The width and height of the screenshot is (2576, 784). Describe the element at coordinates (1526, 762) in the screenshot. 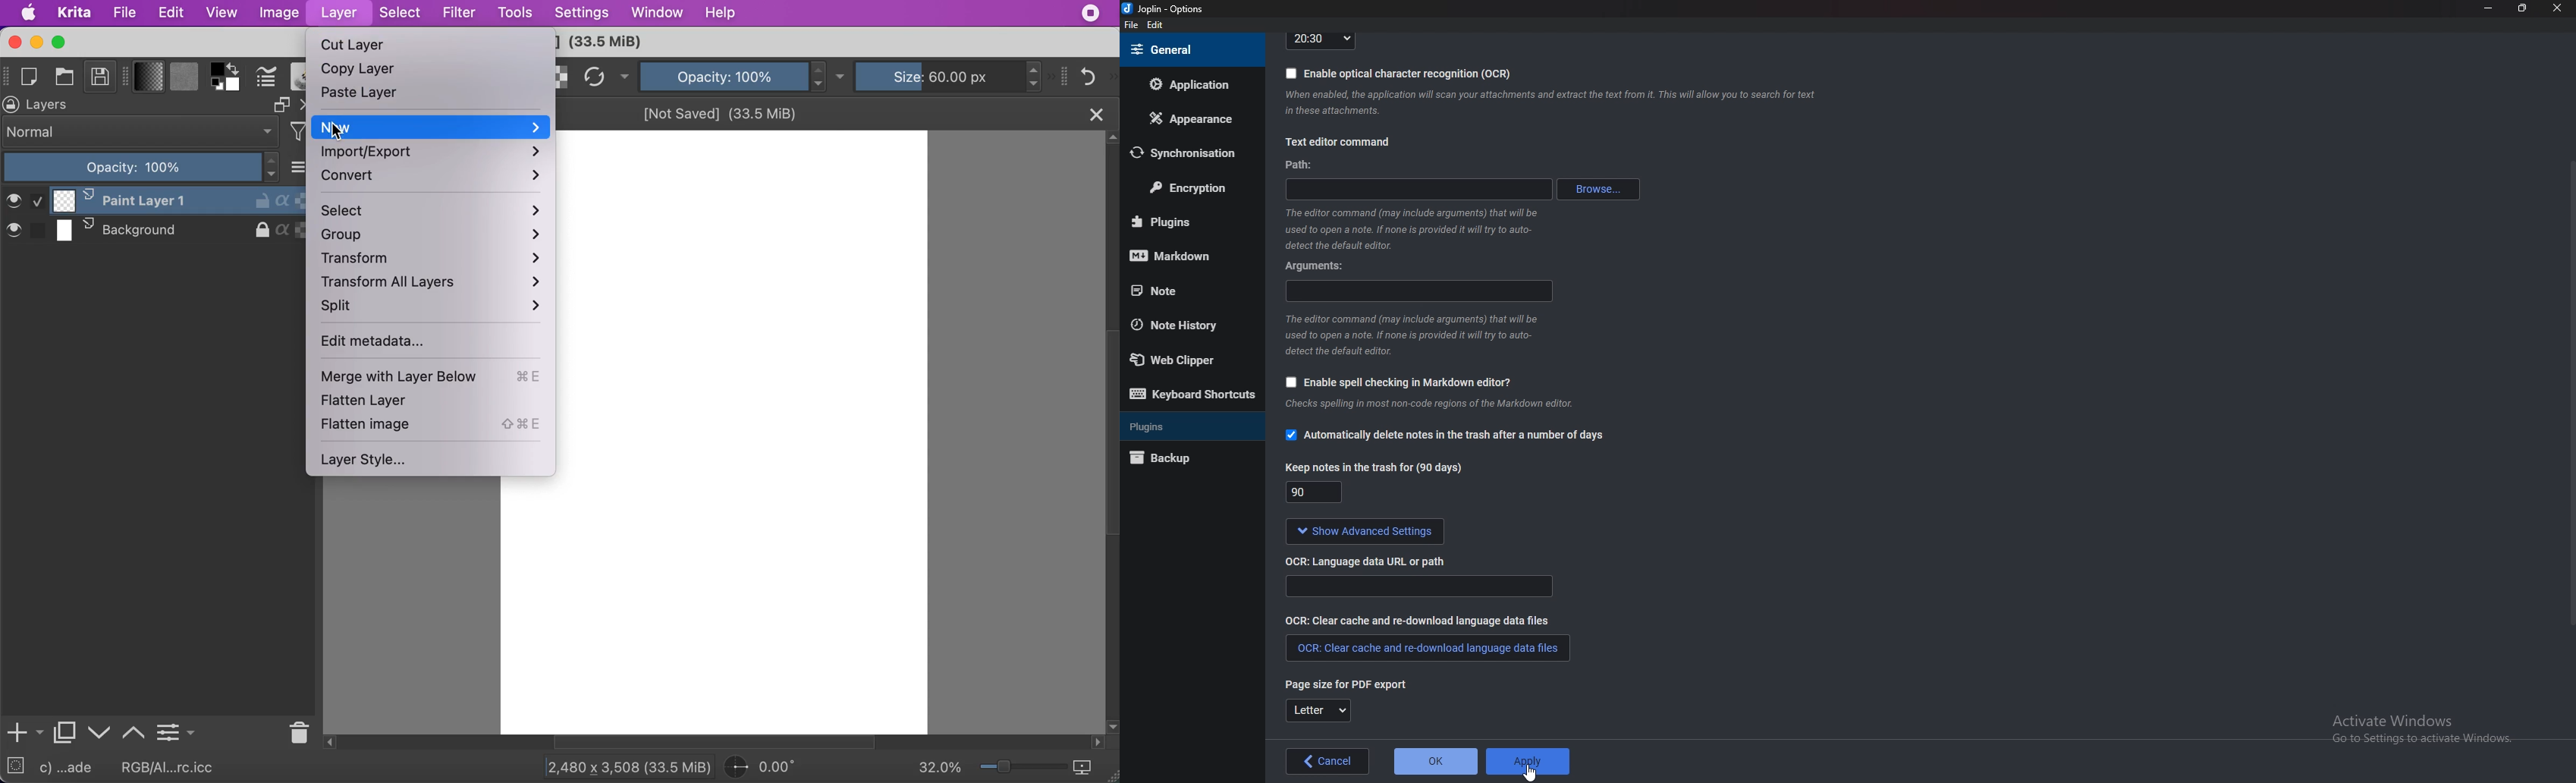

I see `Apply` at that location.